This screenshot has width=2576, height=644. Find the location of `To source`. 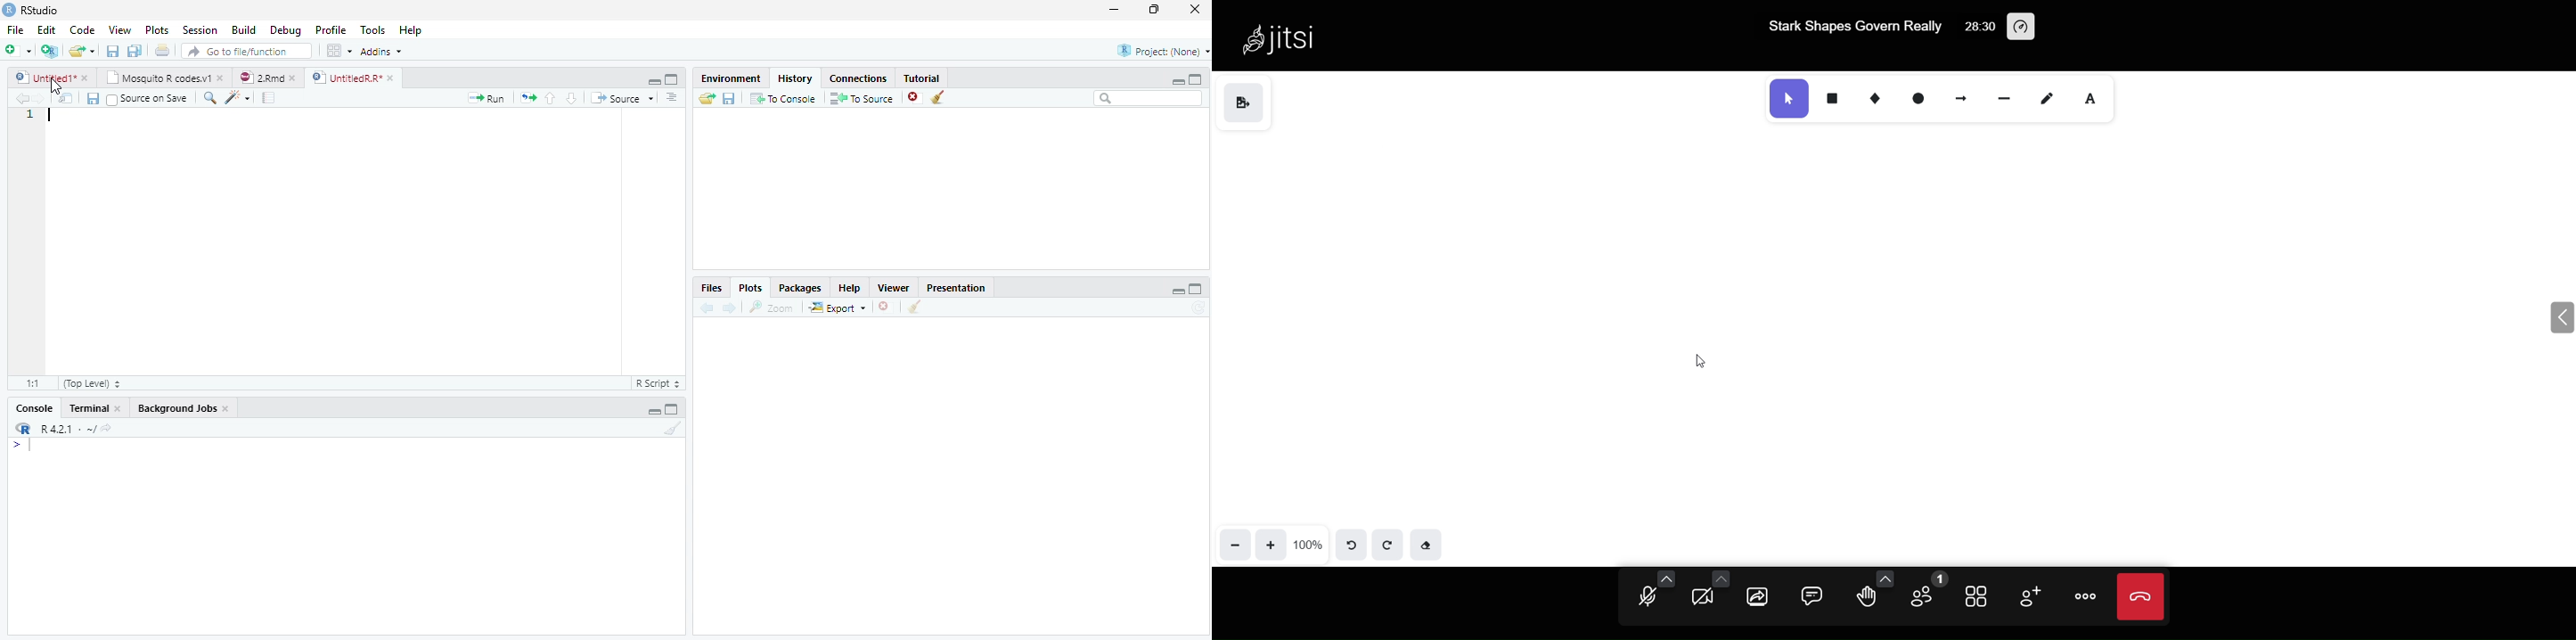

To source is located at coordinates (863, 98).